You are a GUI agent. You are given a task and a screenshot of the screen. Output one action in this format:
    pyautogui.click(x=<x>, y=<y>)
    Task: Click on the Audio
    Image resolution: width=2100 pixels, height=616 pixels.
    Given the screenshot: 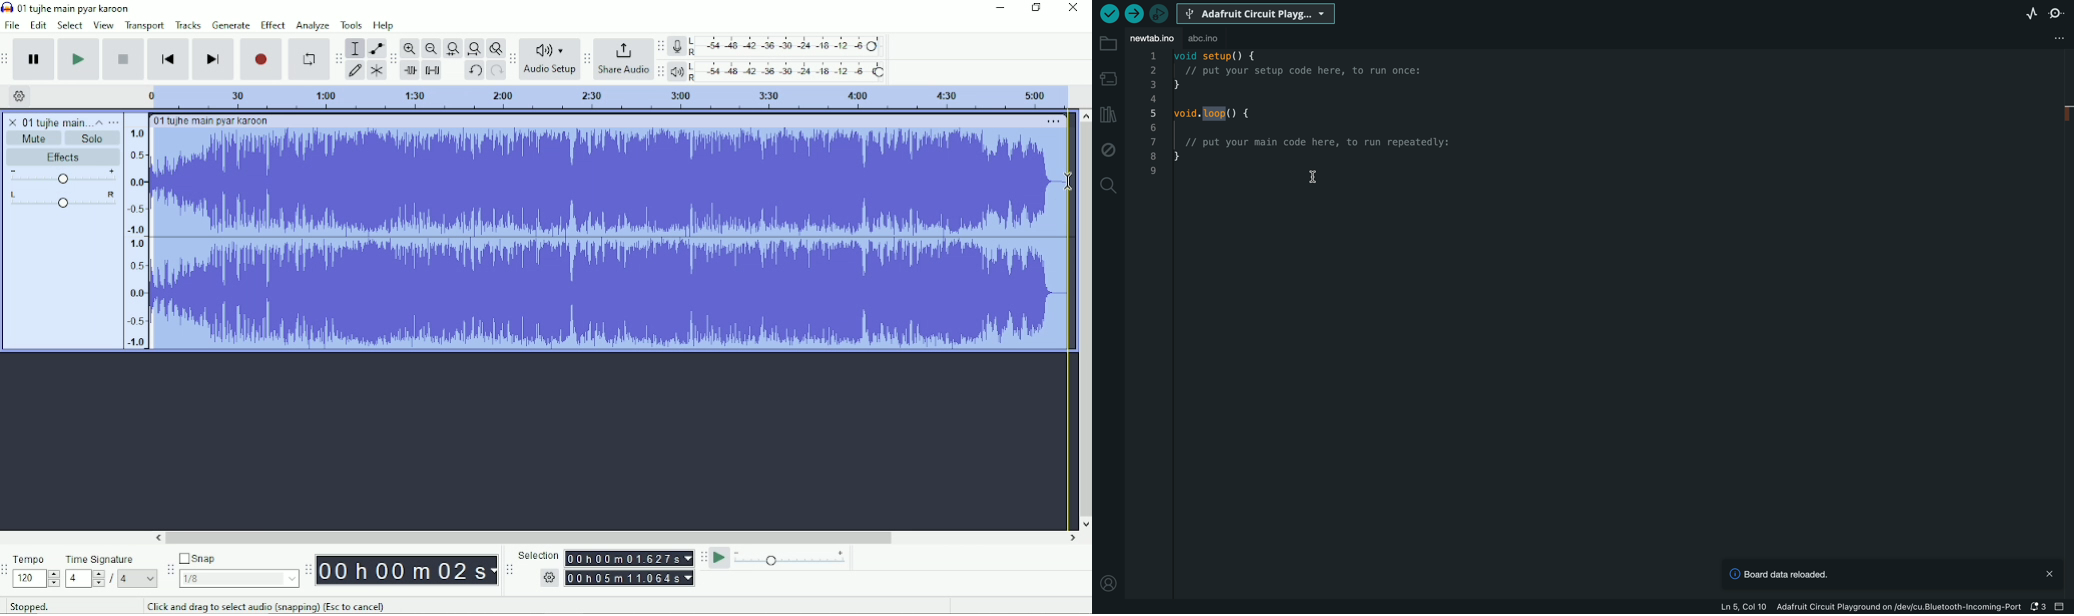 What is the action you would take?
    pyautogui.click(x=612, y=238)
    